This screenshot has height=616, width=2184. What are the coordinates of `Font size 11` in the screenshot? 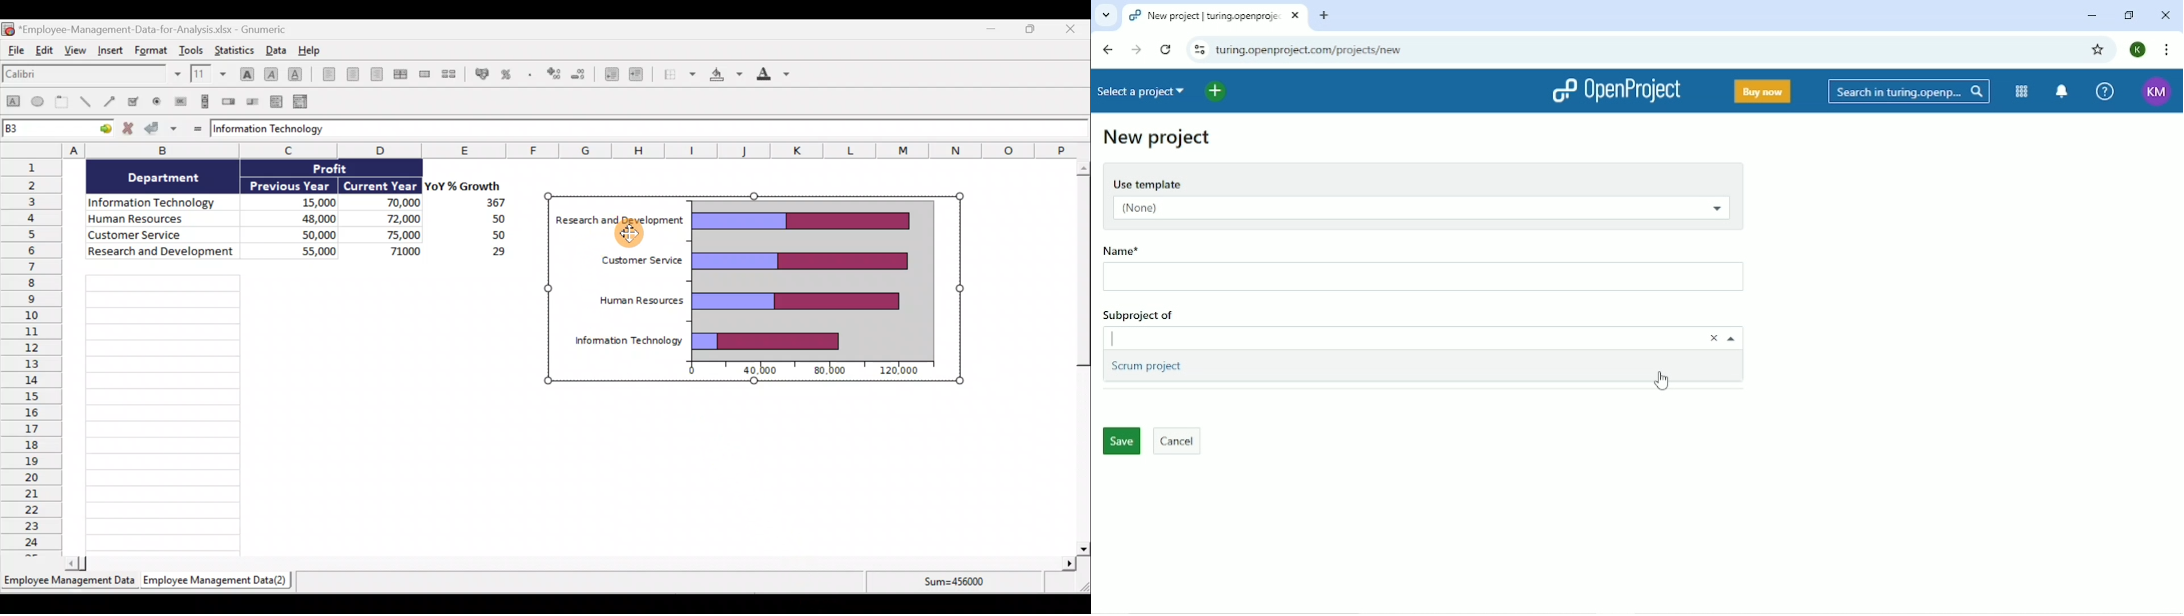 It's located at (207, 73).